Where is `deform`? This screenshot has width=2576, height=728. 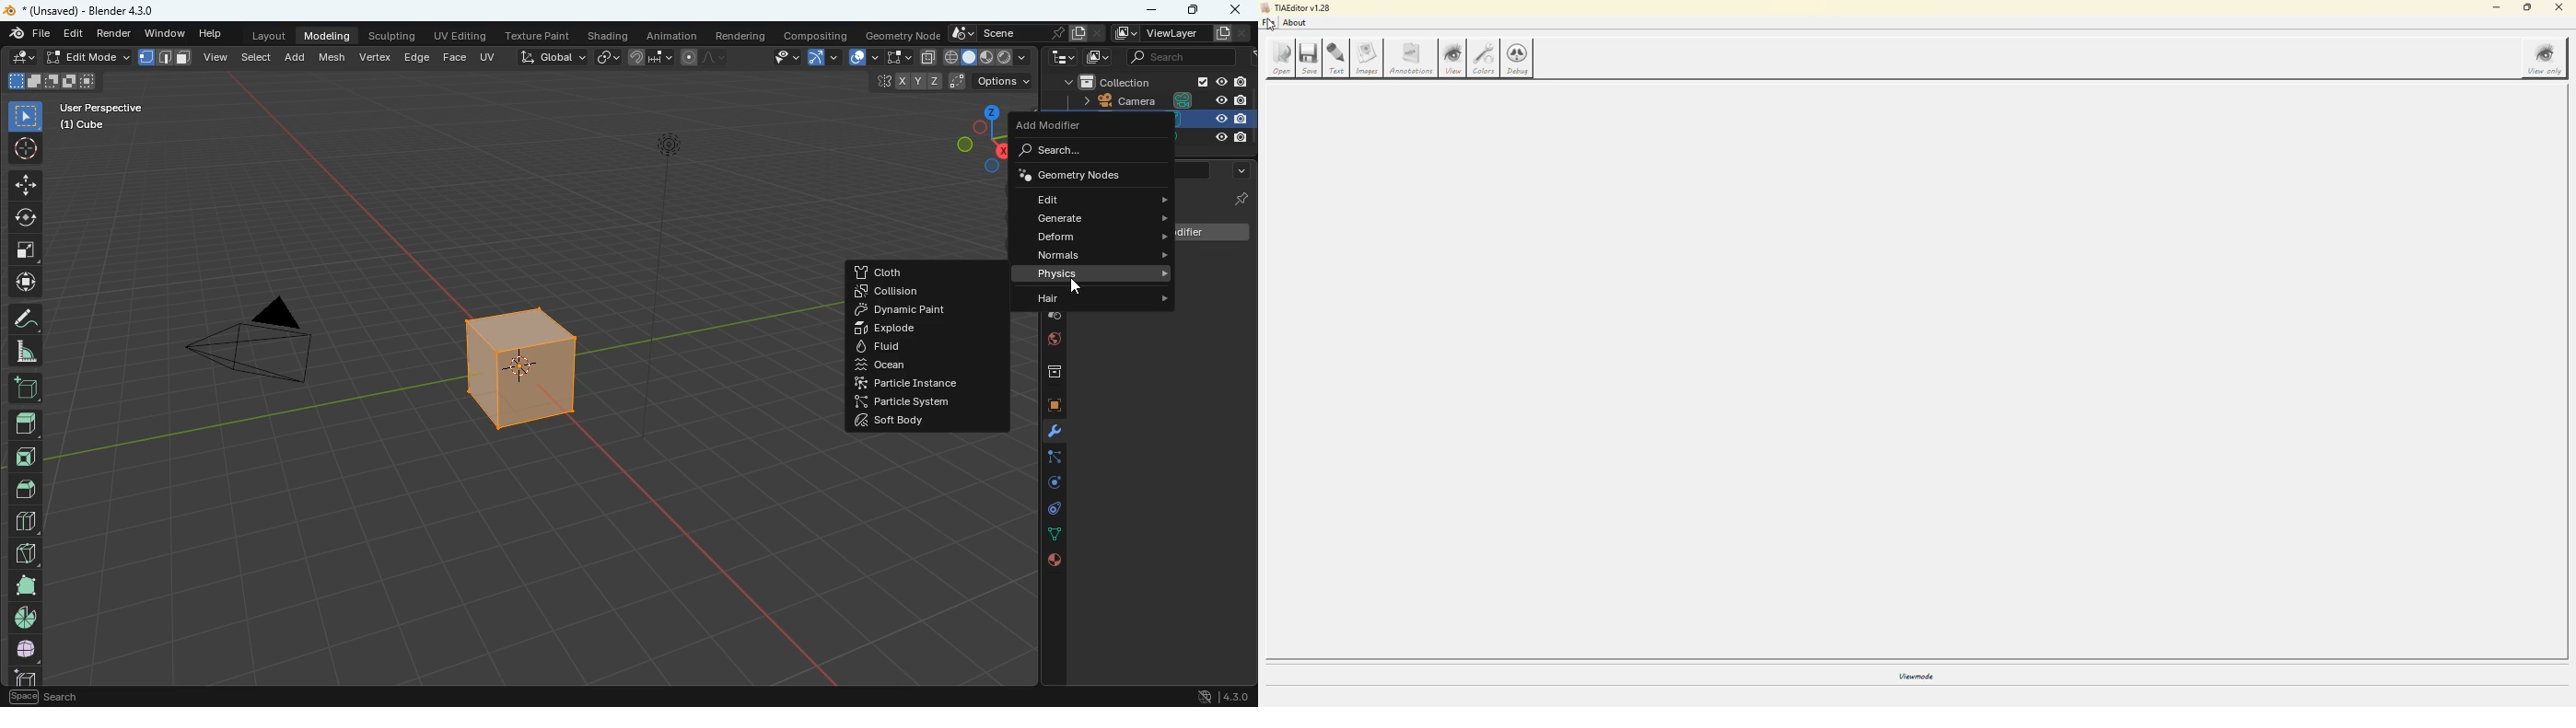
deform is located at coordinates (1103, 237).